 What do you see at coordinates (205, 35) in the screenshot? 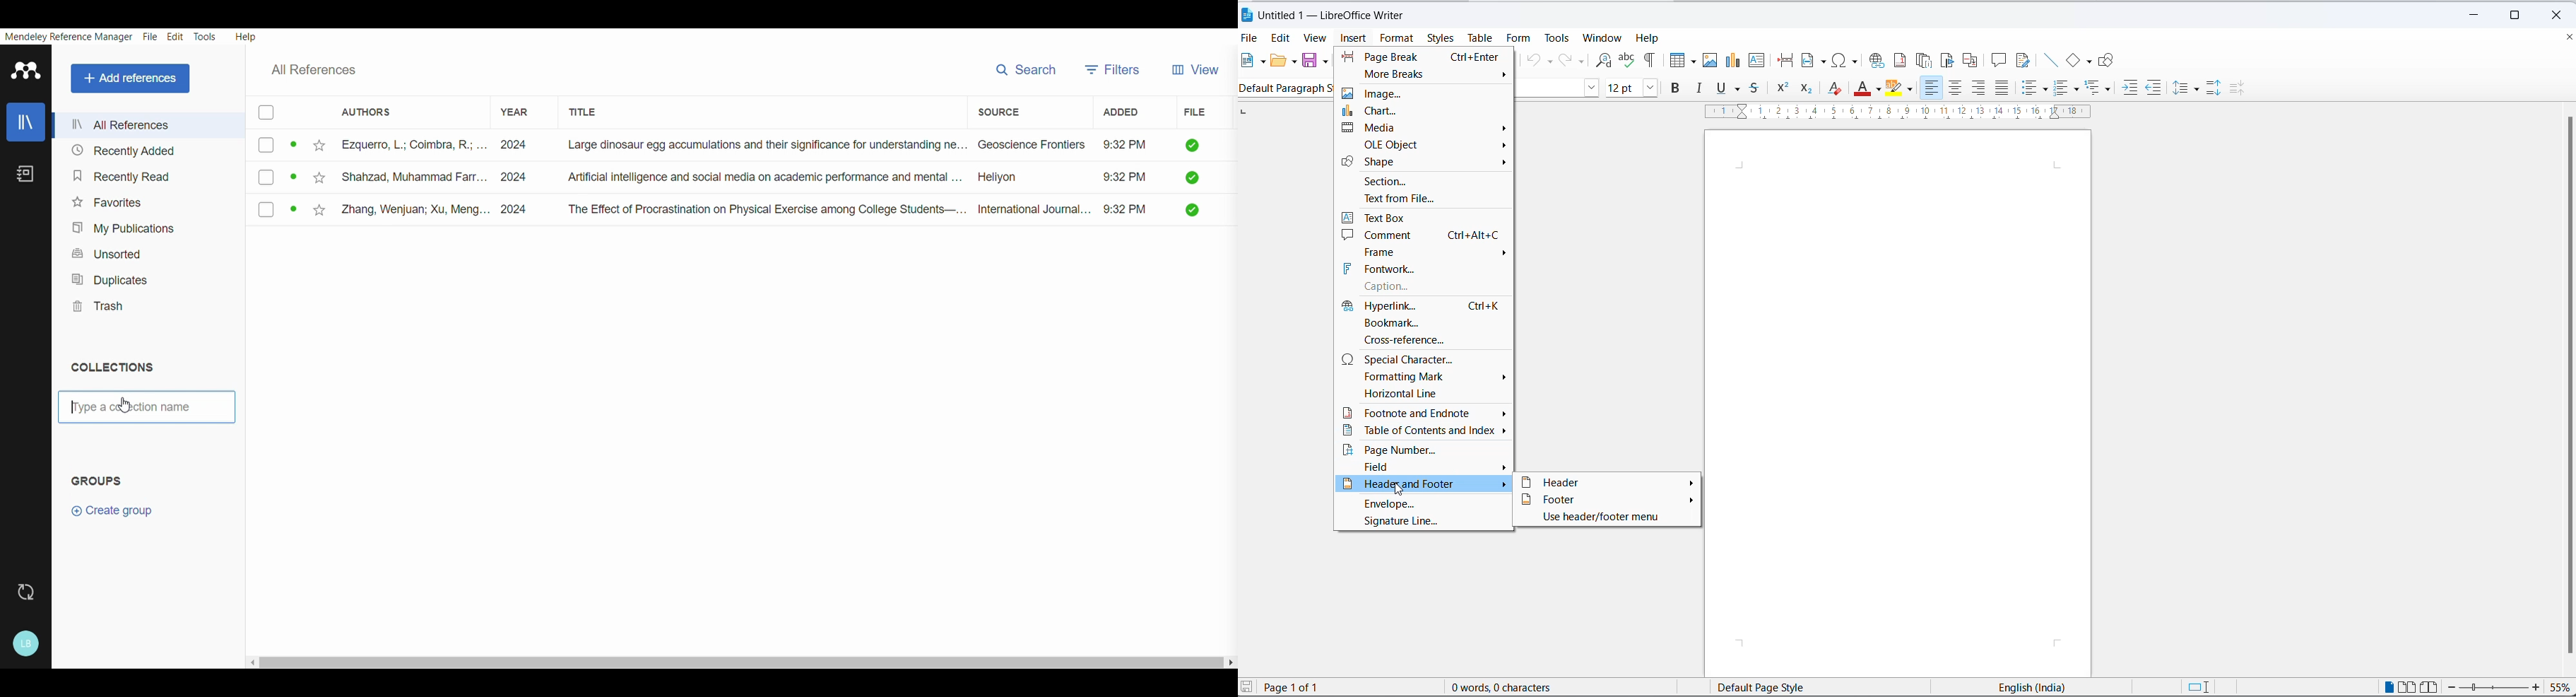
I see `Tools` at bounding box center [205, 35].